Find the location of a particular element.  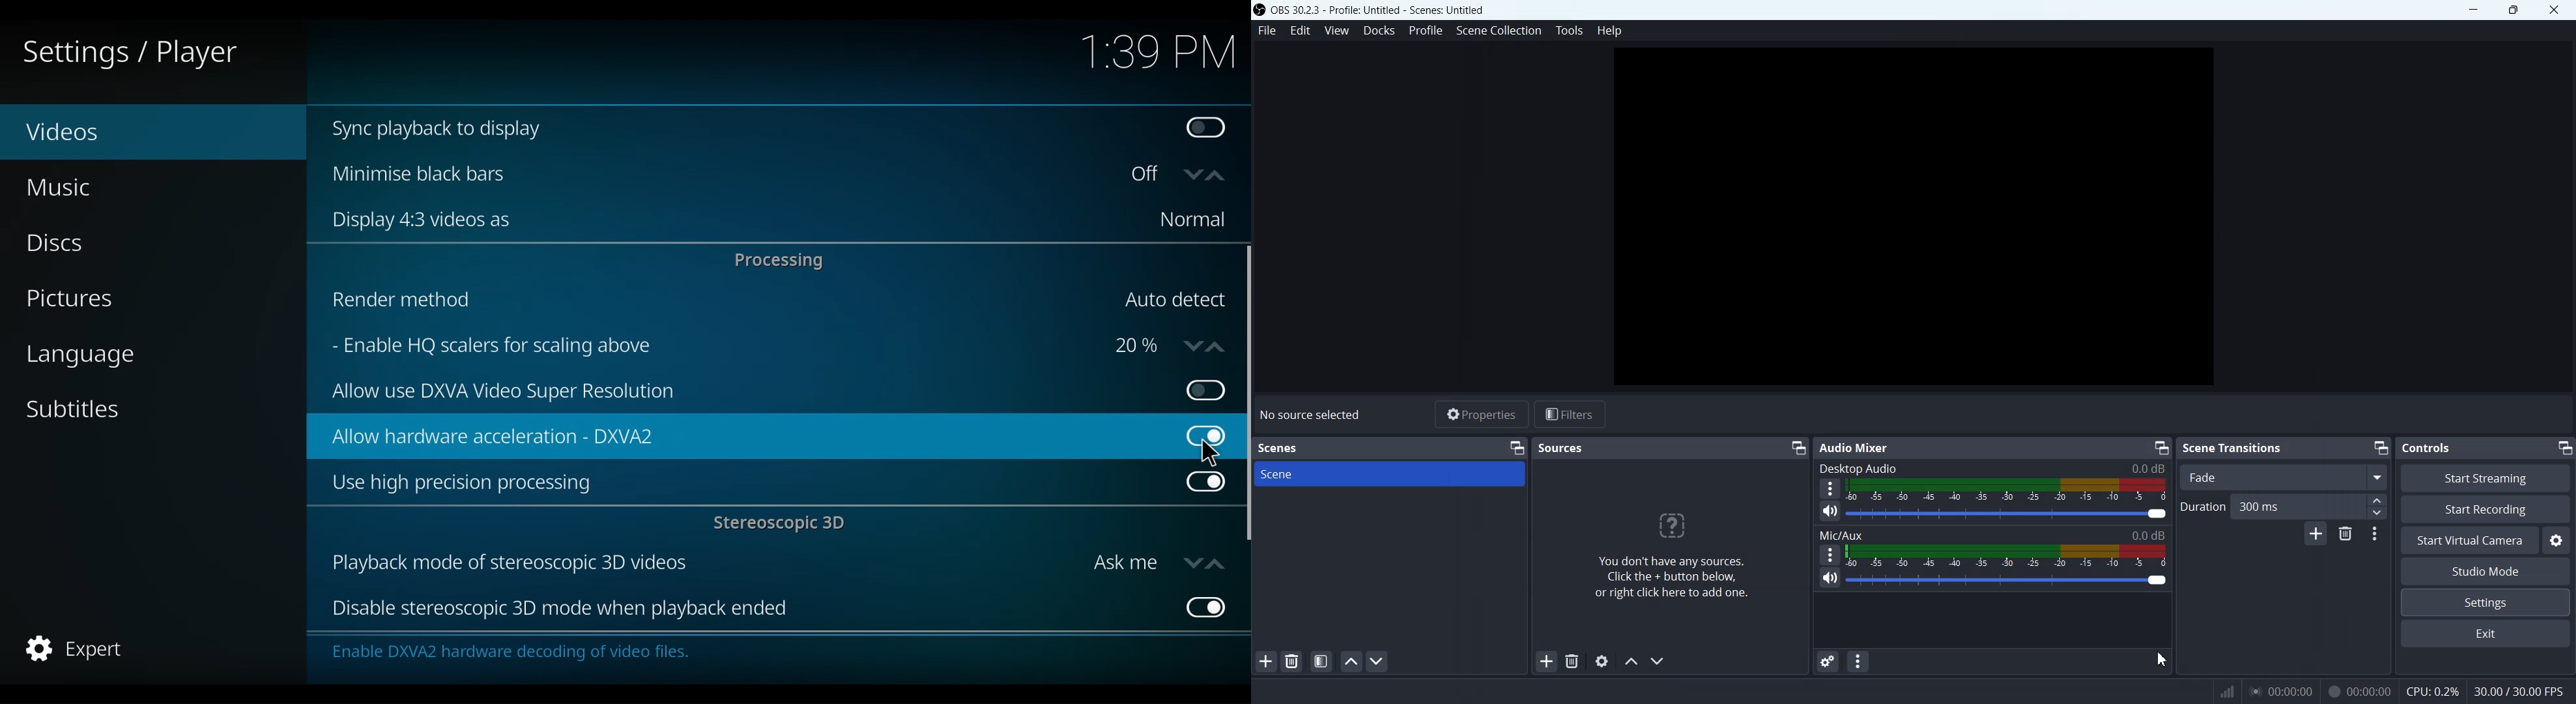

Stereoscopic 3D is located at coordinates (783, 525).